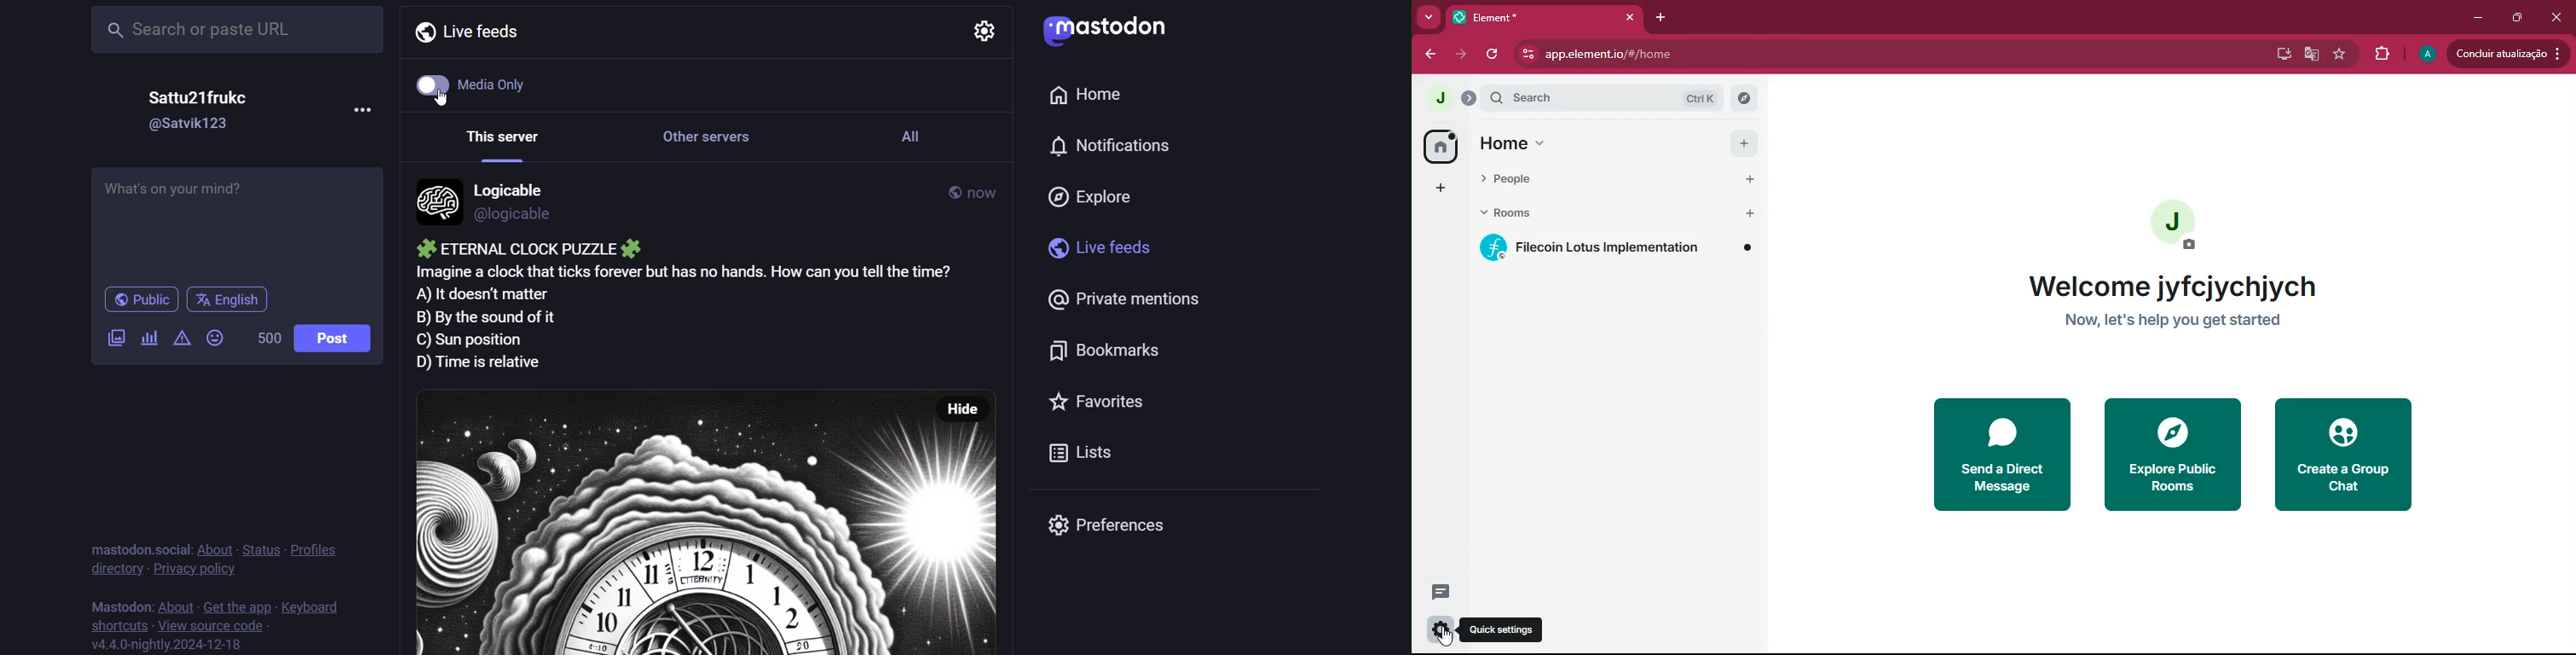 Image resolution: width=2576 pixels, height=672 pixels. Describe the element at coordinates (191, 124) in the screenshot. I see `@satvik123` at that location.